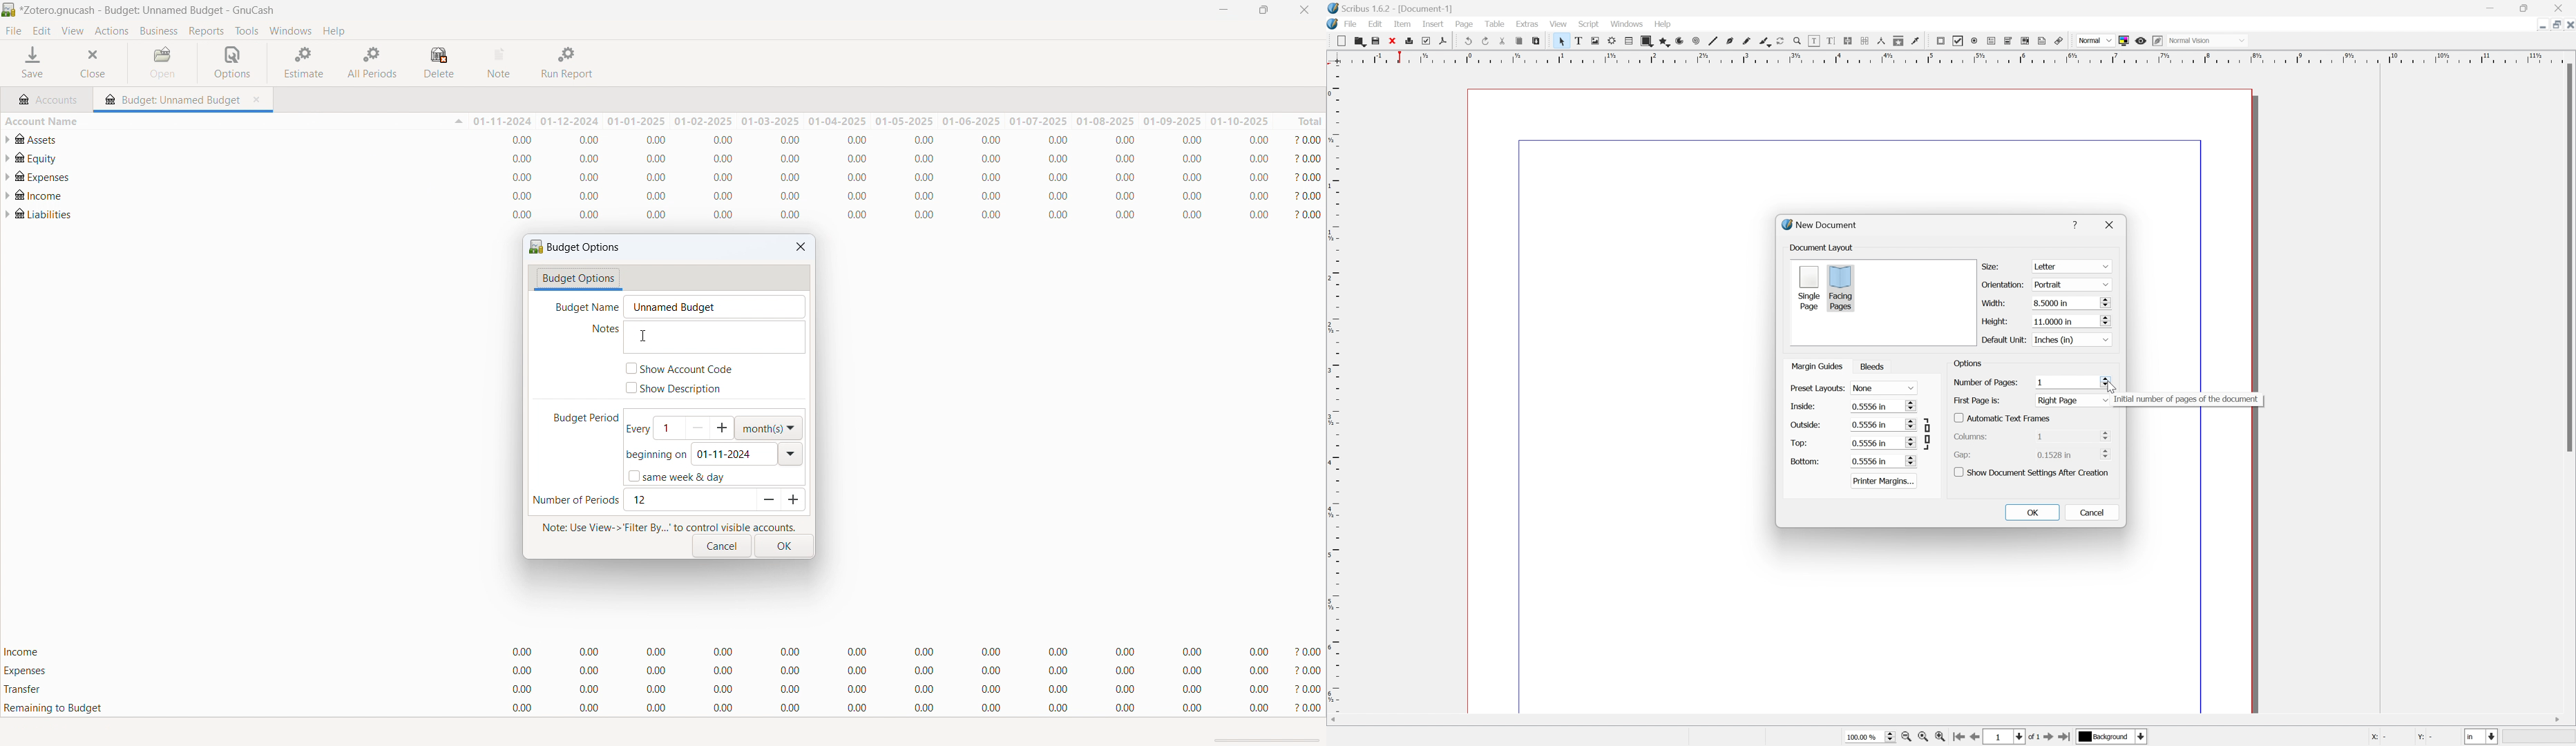 Image resolution: width=2576 pixels, height=756 pixels. What do you see at coordinates (2093, 40) in the screenshot?
I see `Normal` at bounding box center [2093, 40].